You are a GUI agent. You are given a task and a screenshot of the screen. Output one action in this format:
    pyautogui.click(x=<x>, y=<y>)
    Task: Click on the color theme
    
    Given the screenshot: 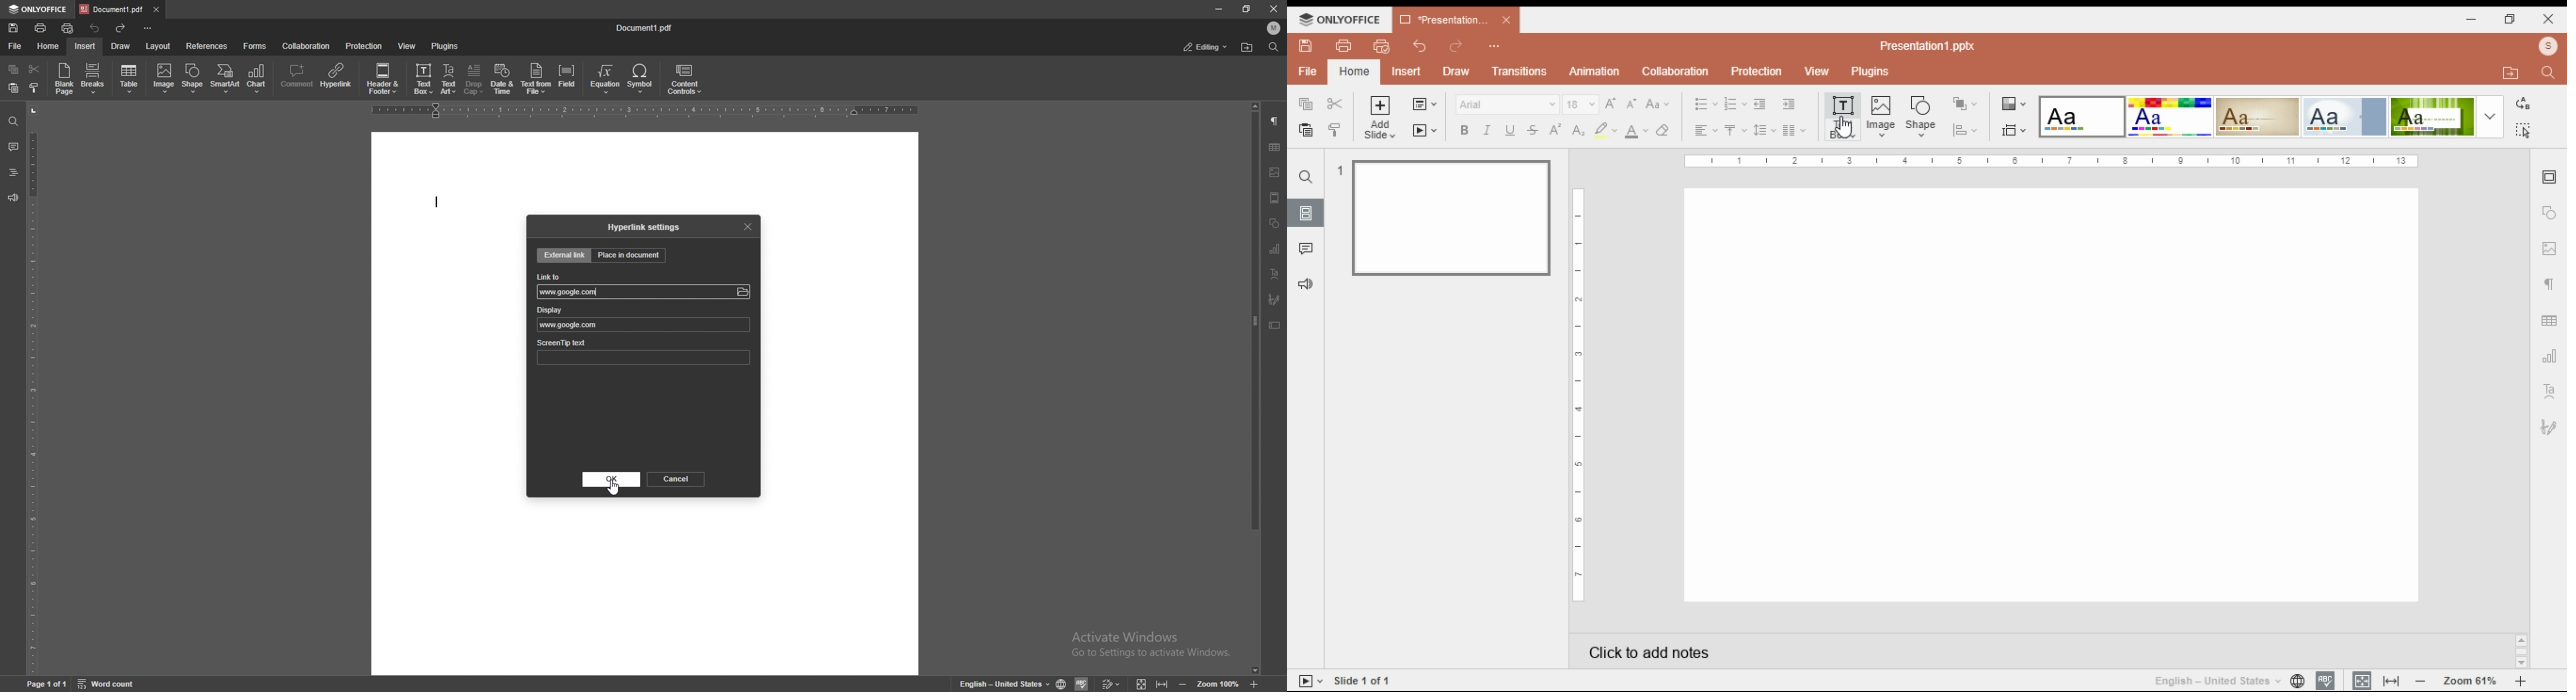 What is the action you would take?
    pyautogui.click(x=2432, y=117)
    